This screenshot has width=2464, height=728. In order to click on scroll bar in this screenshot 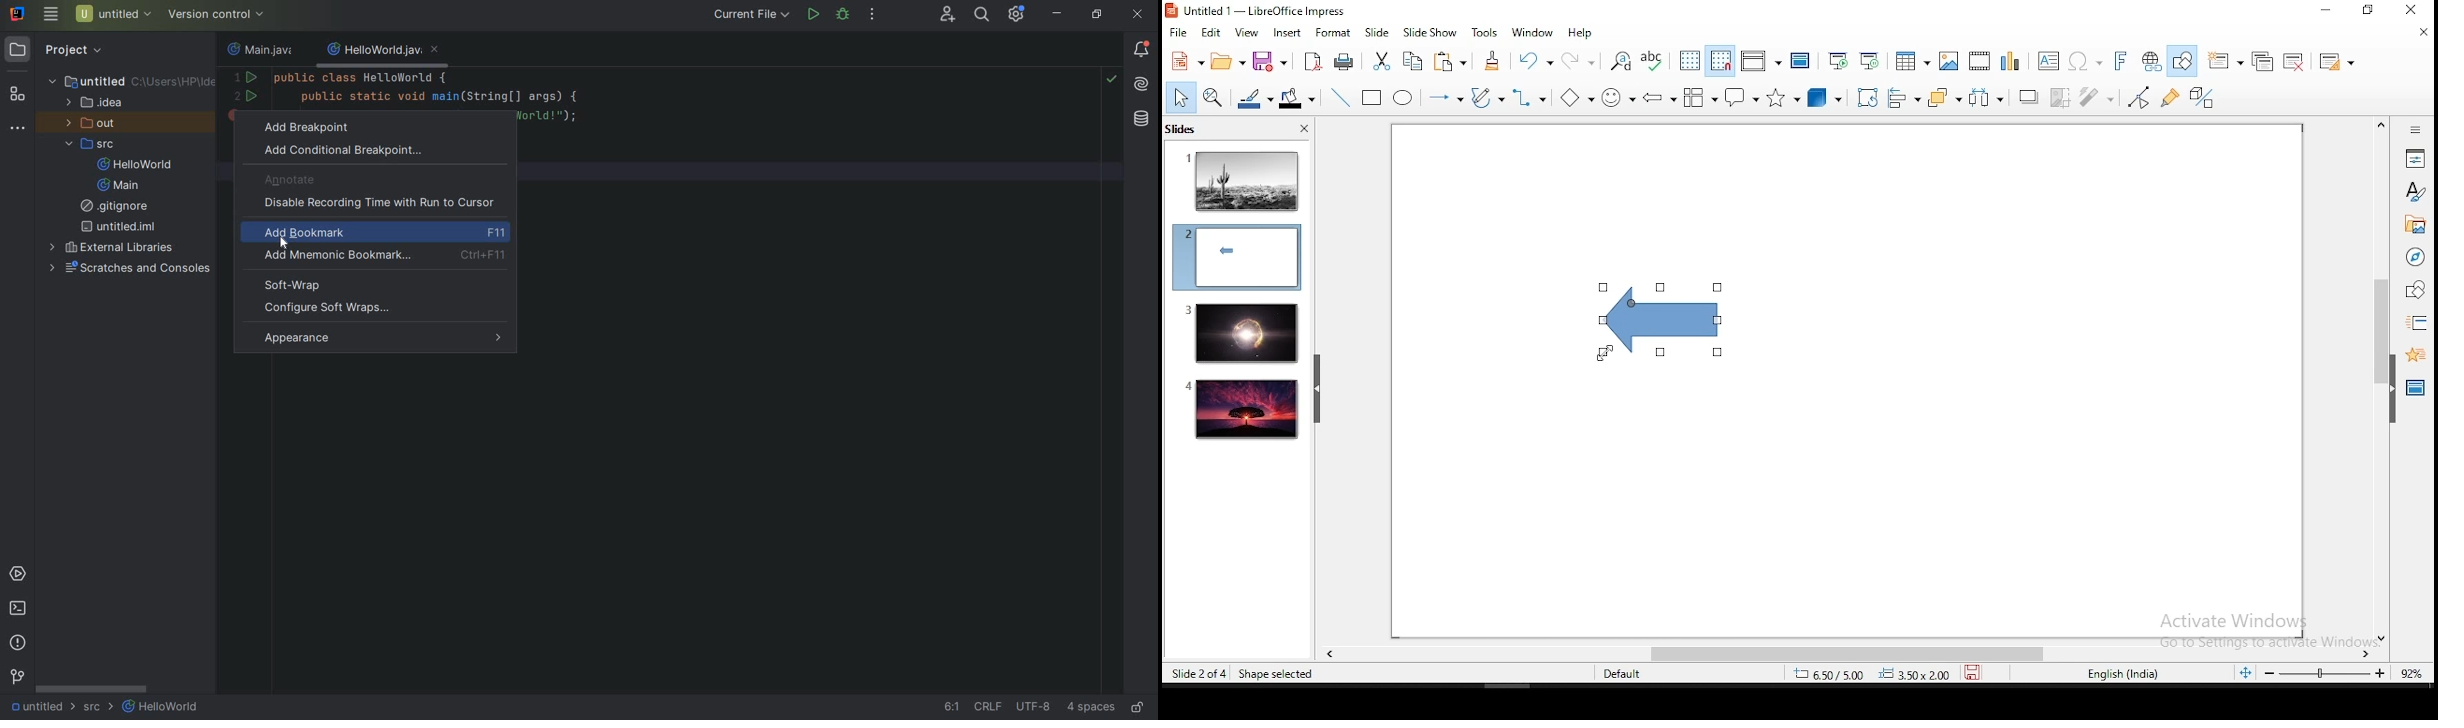, I will do `click(1839, 654)`.